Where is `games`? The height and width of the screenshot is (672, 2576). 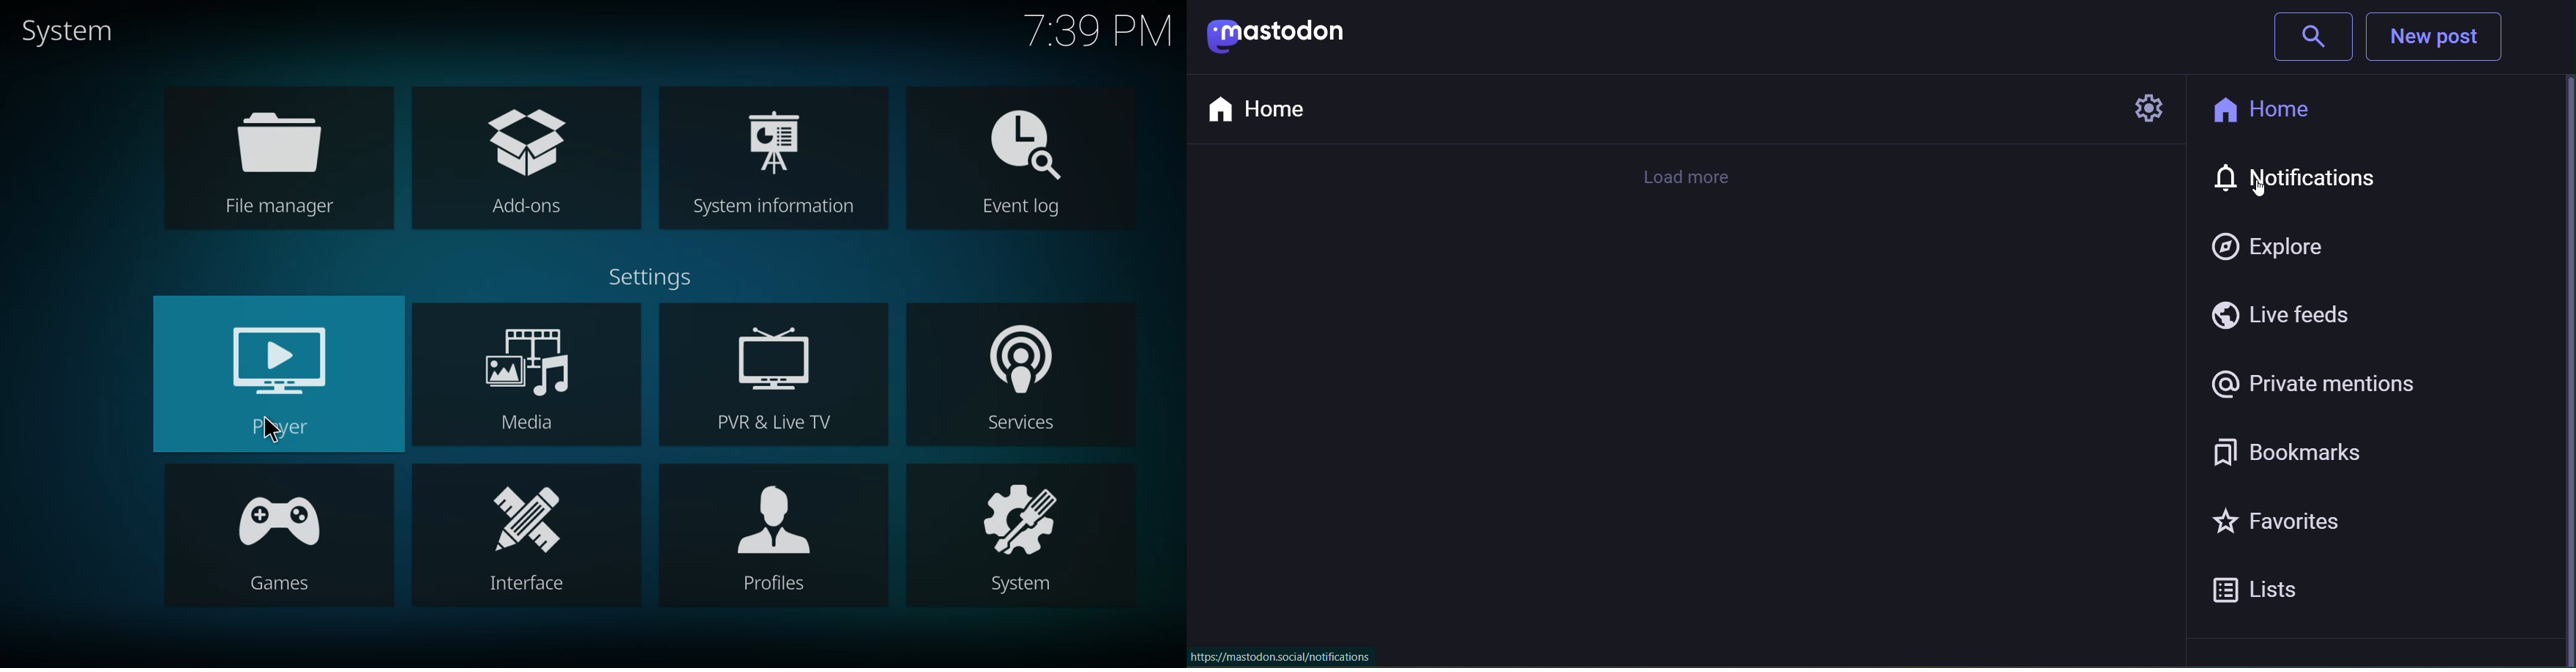
games is located at coordinates (282, 533).